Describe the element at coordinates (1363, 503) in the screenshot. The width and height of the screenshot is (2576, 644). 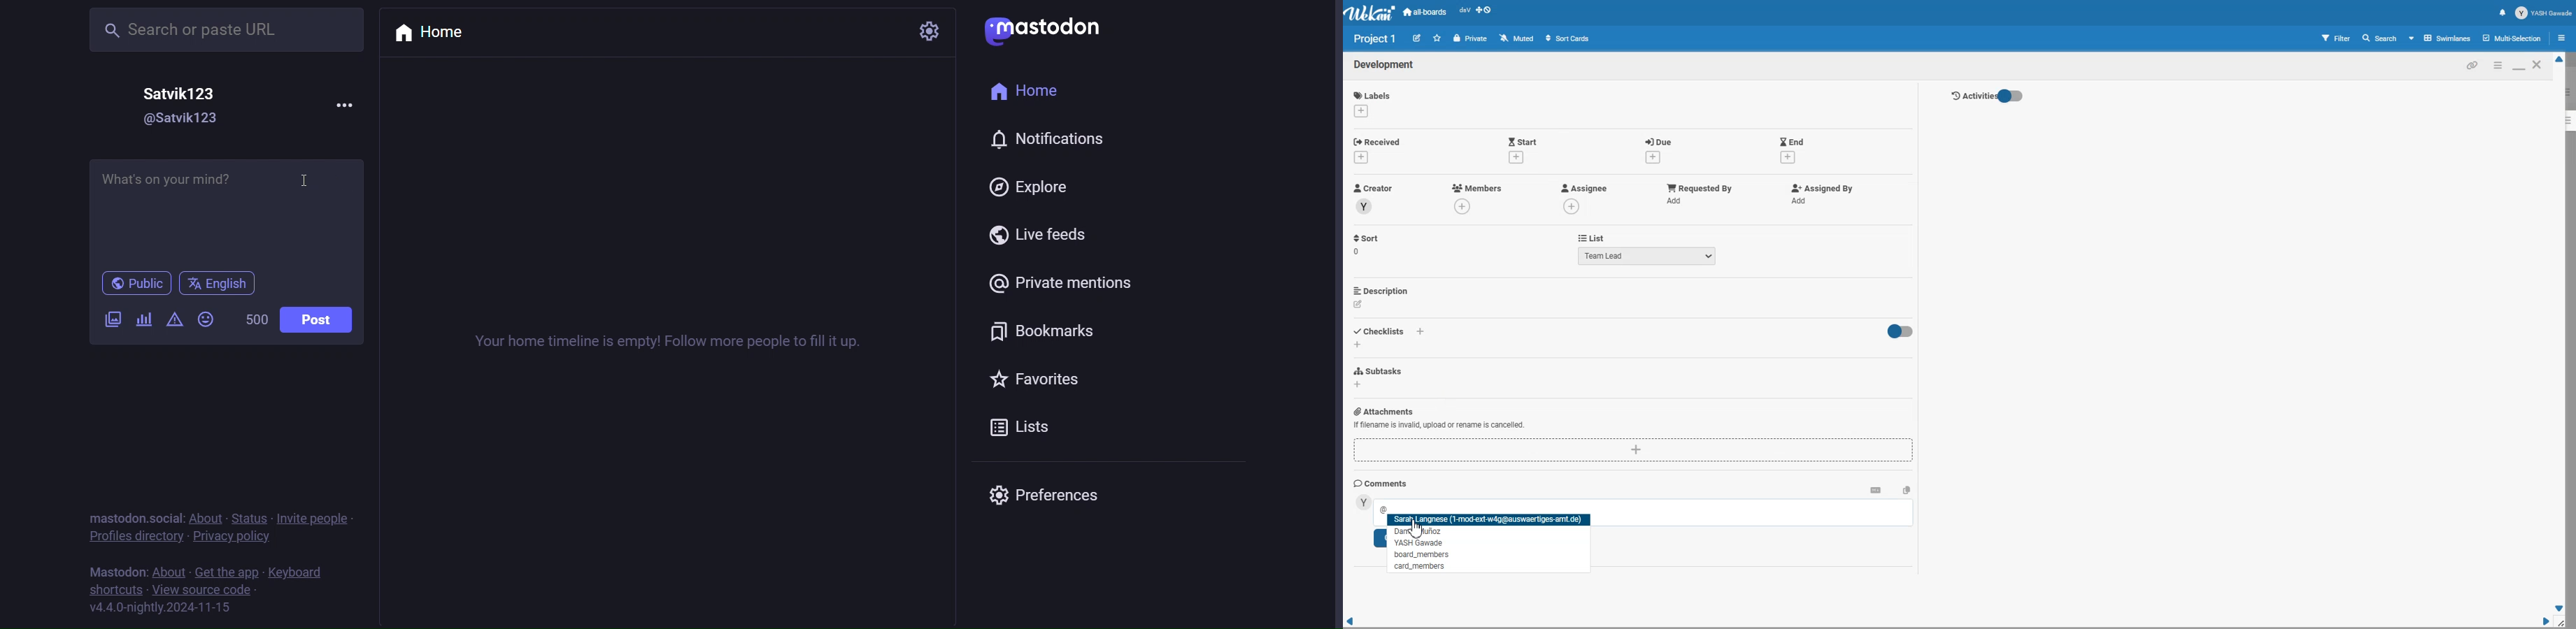
I see `avatar` at that location.